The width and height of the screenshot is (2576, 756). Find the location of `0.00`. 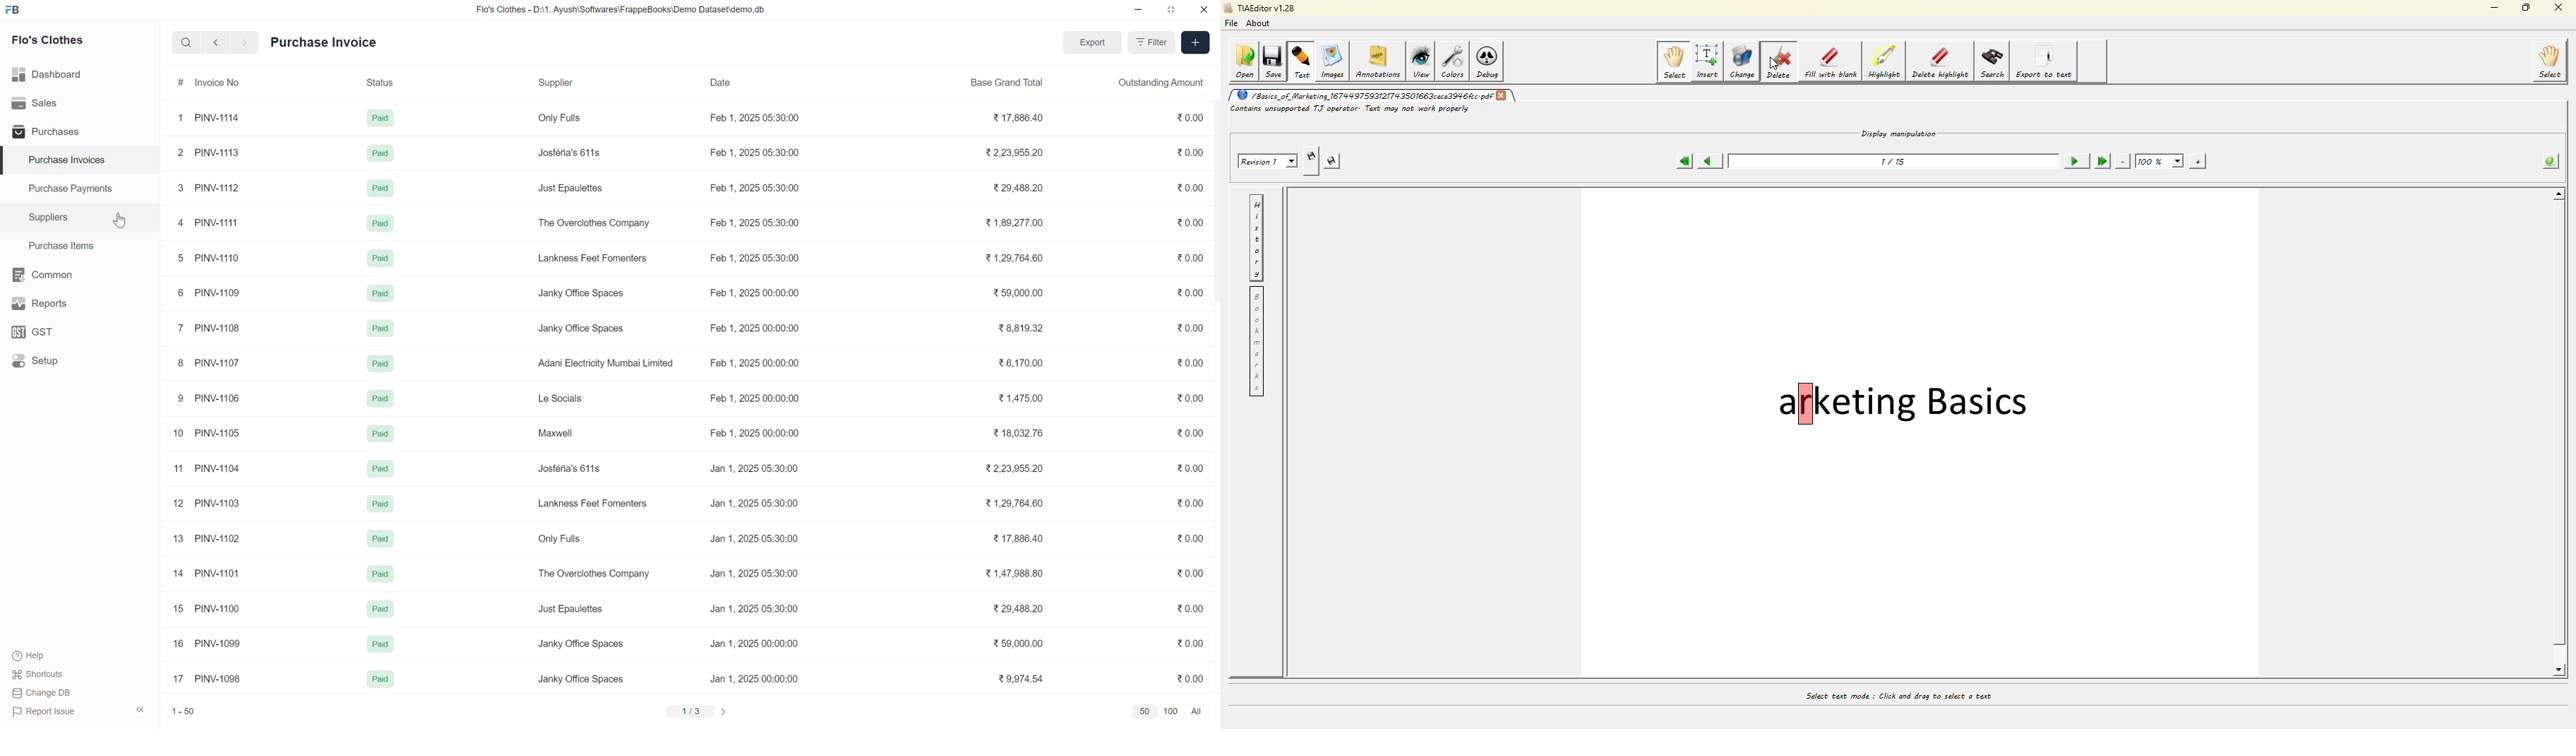

0.00 is located at coordinates (1189, 468).